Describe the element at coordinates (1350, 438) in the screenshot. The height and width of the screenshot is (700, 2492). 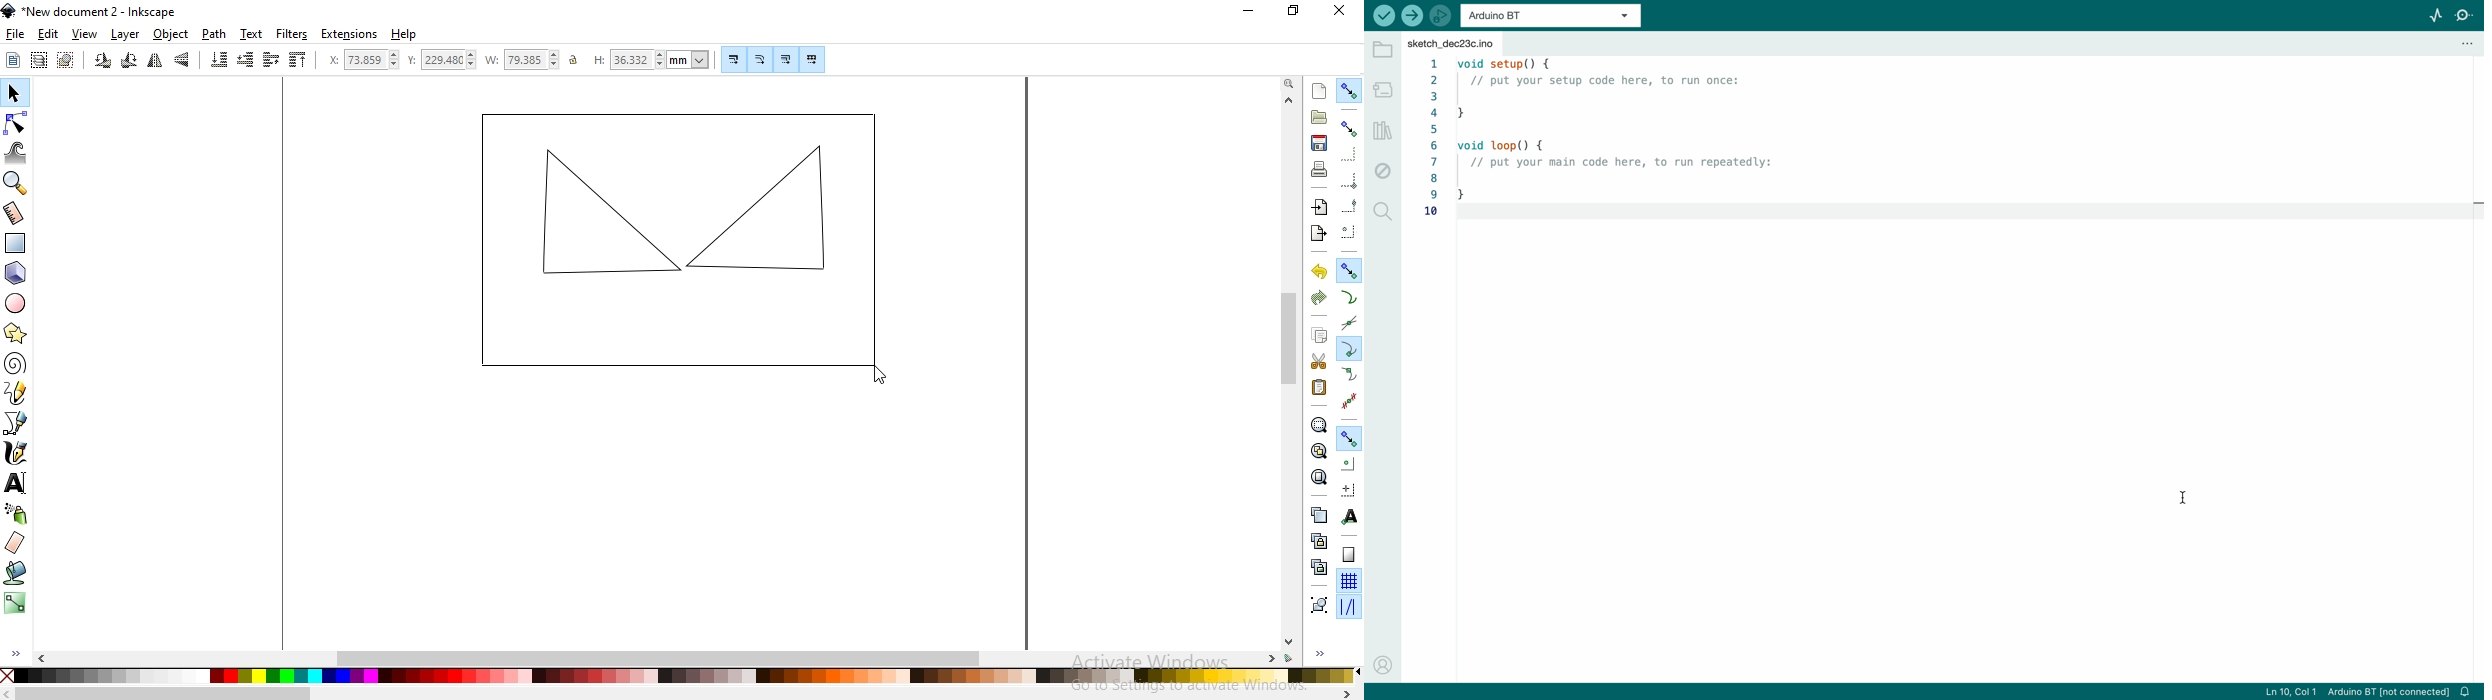
I see `snap other points` at that location.